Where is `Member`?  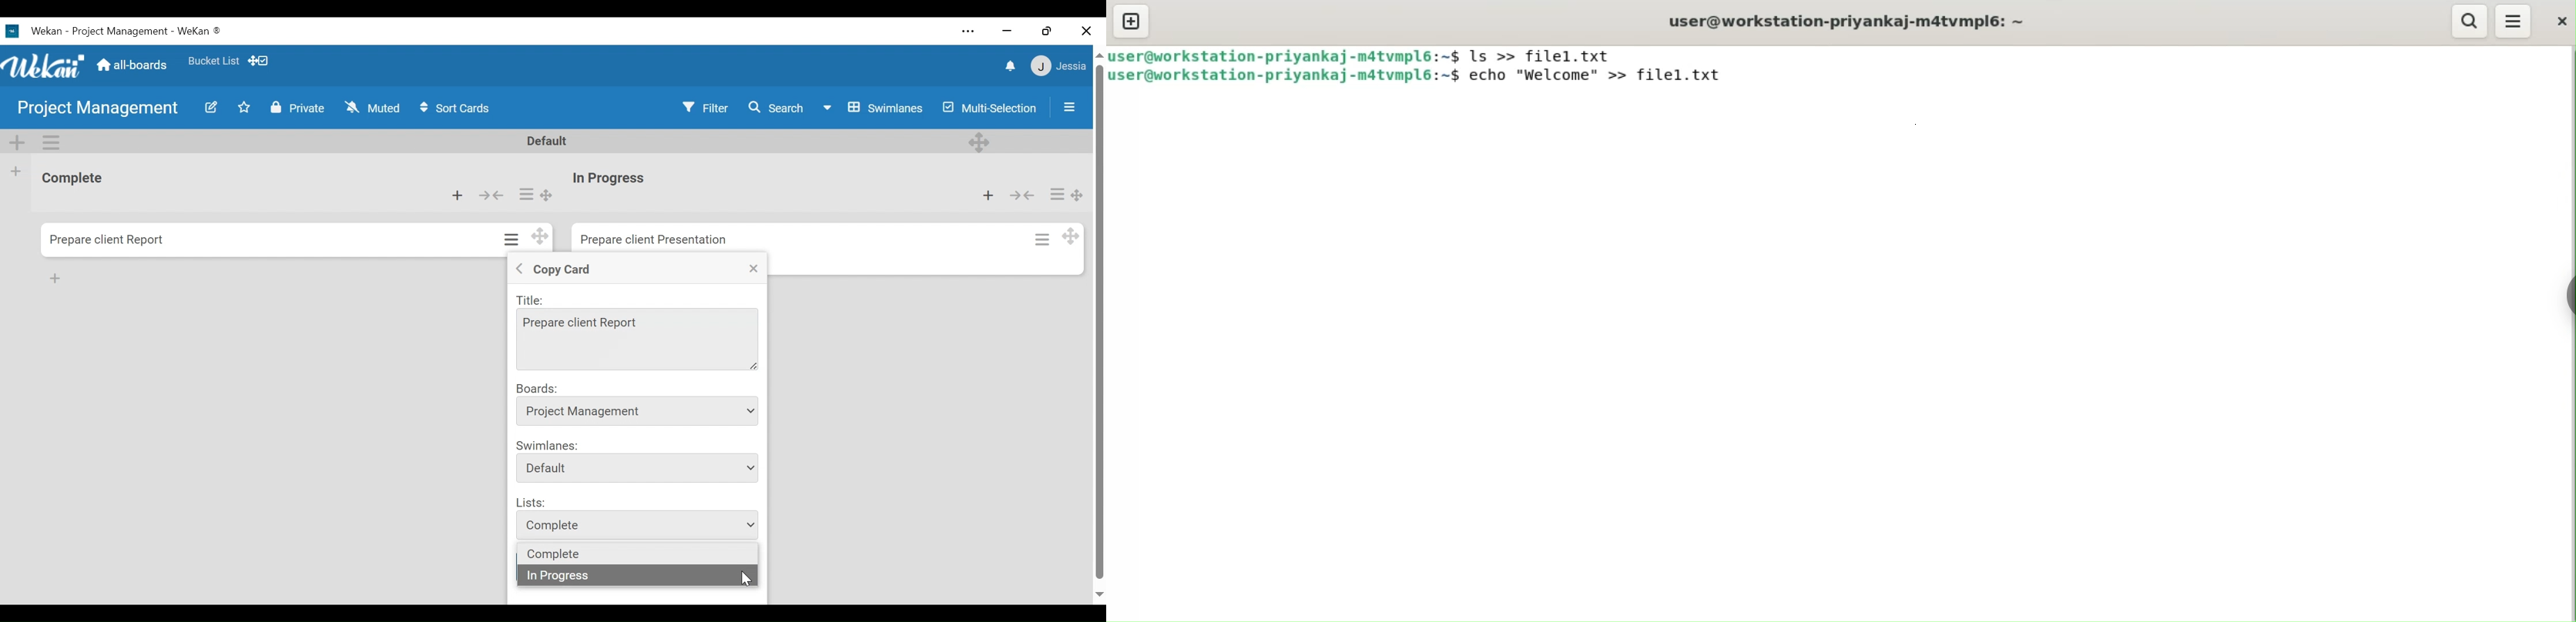 Member is located at coordinates (1066, 65).